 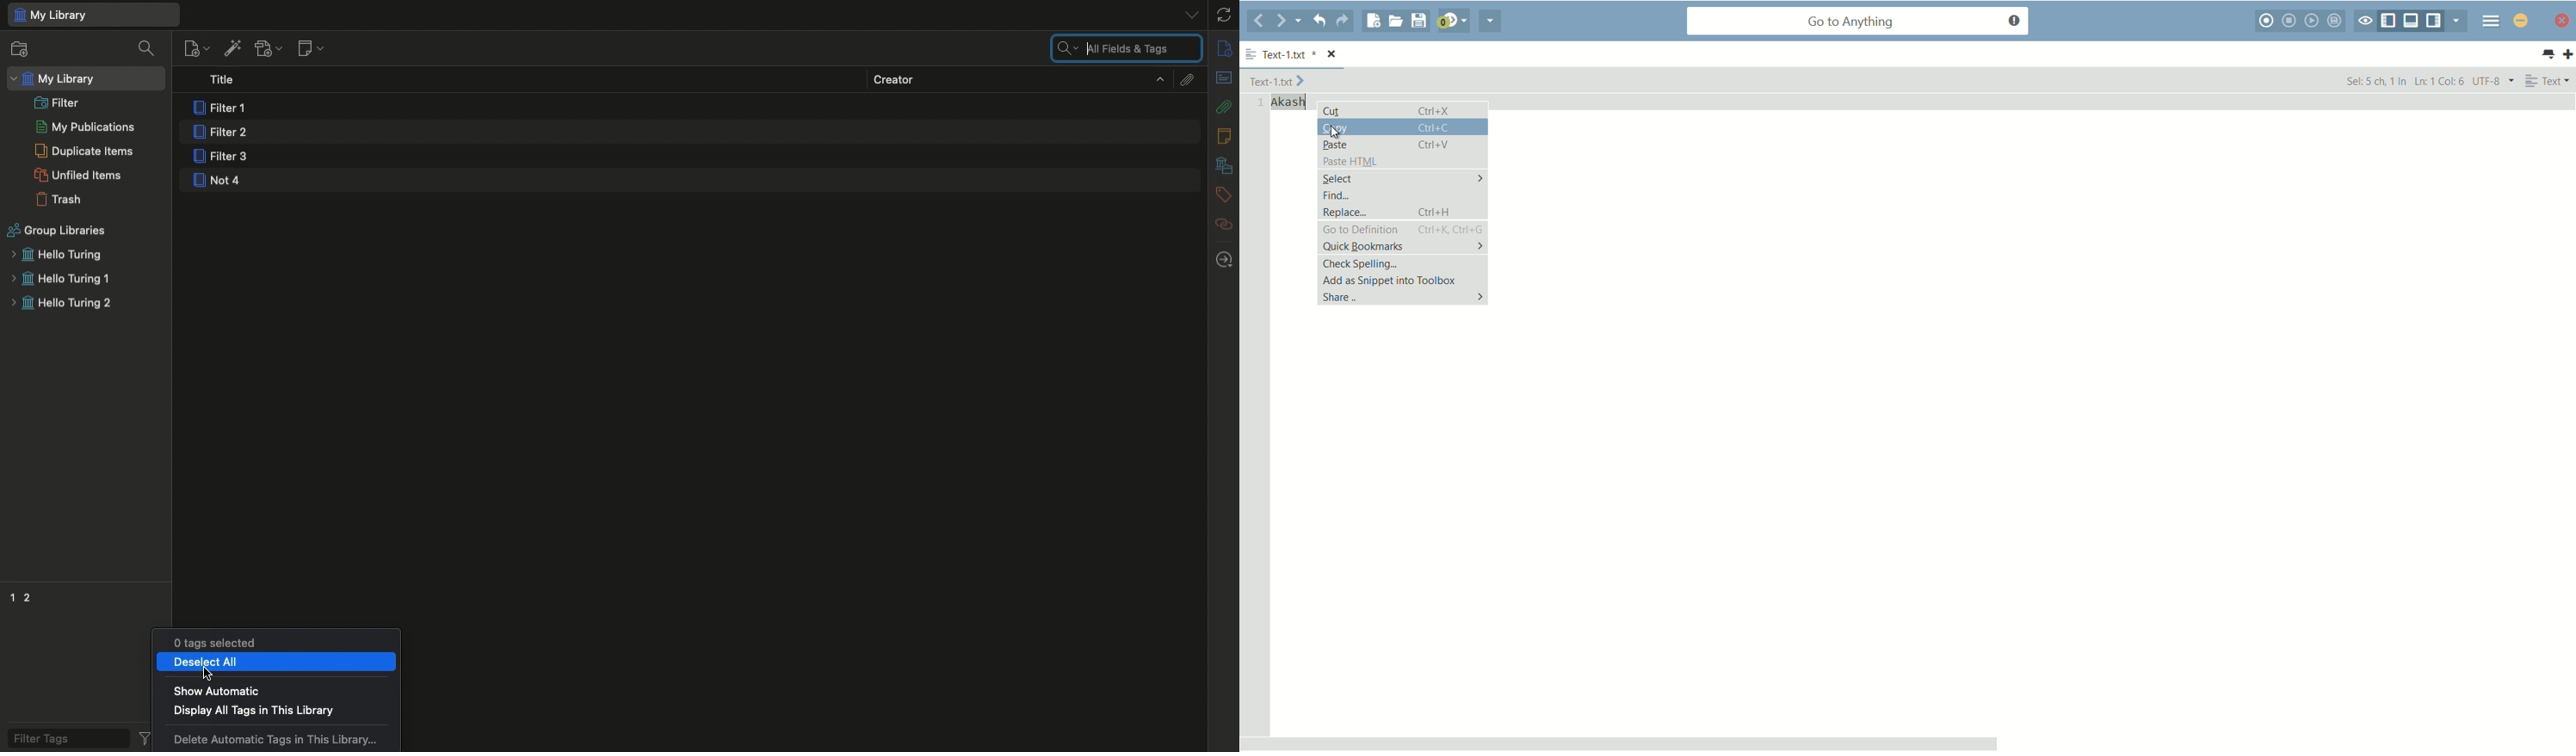 I want to click on file name, so click(x=1289, y=56).